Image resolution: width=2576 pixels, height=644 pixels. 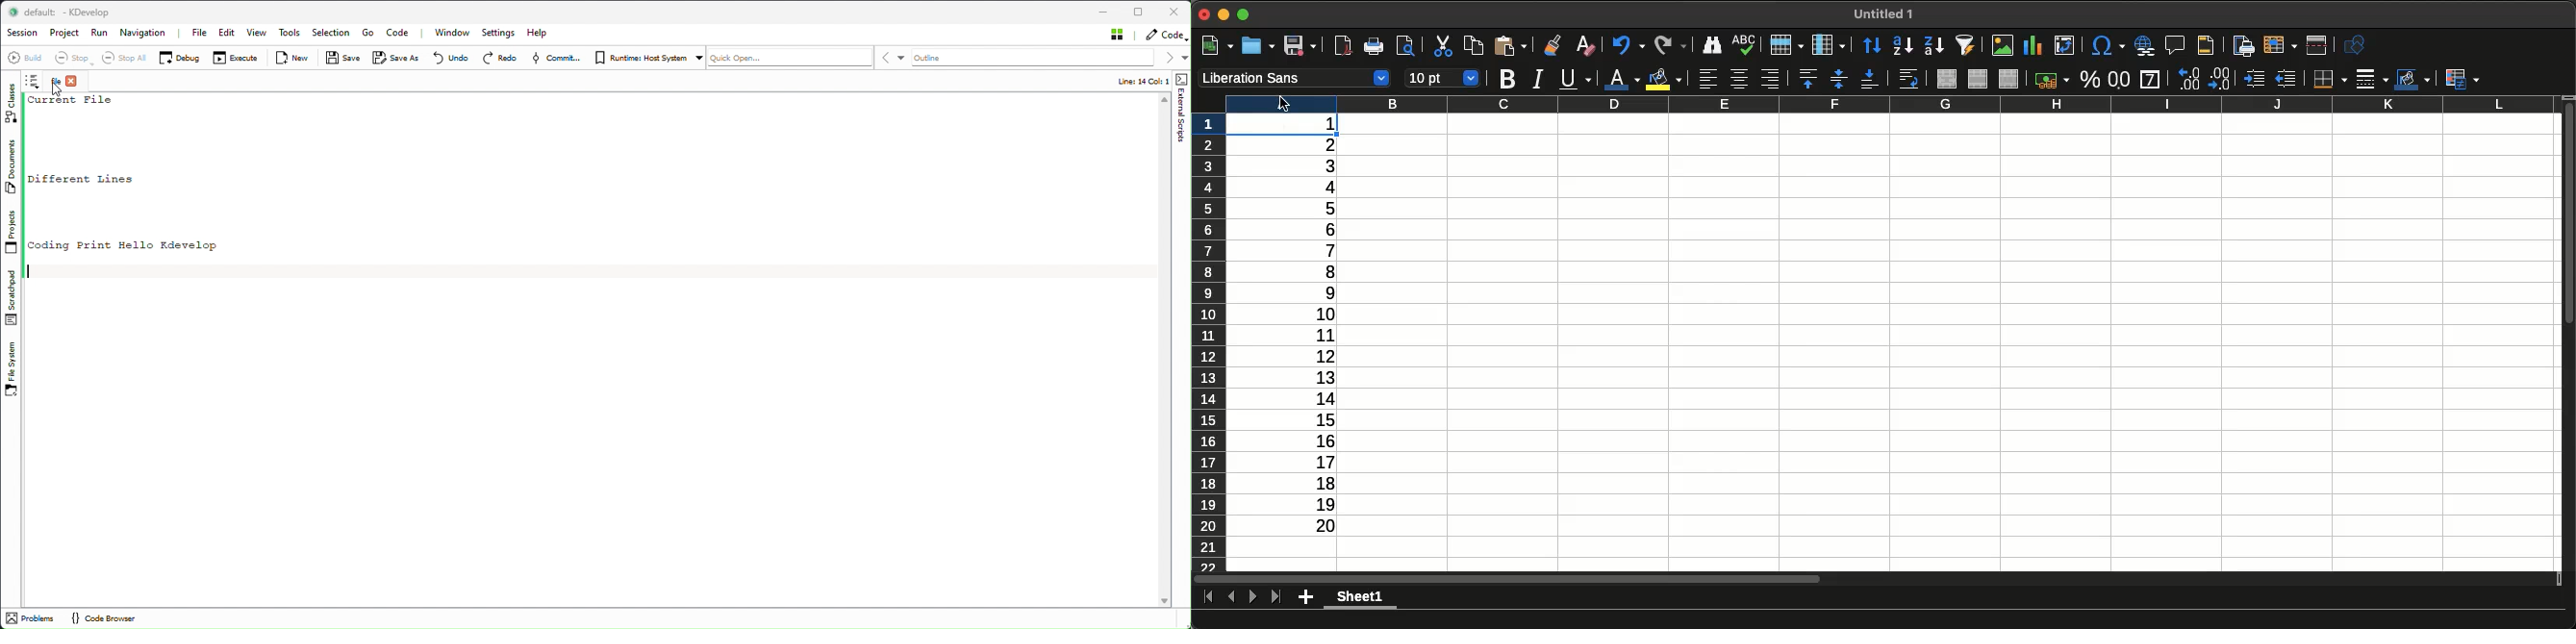 What do you see at coordinates (1770, 80) in the screenshot?
I see `Align right` at bounding box center [1770, 80].